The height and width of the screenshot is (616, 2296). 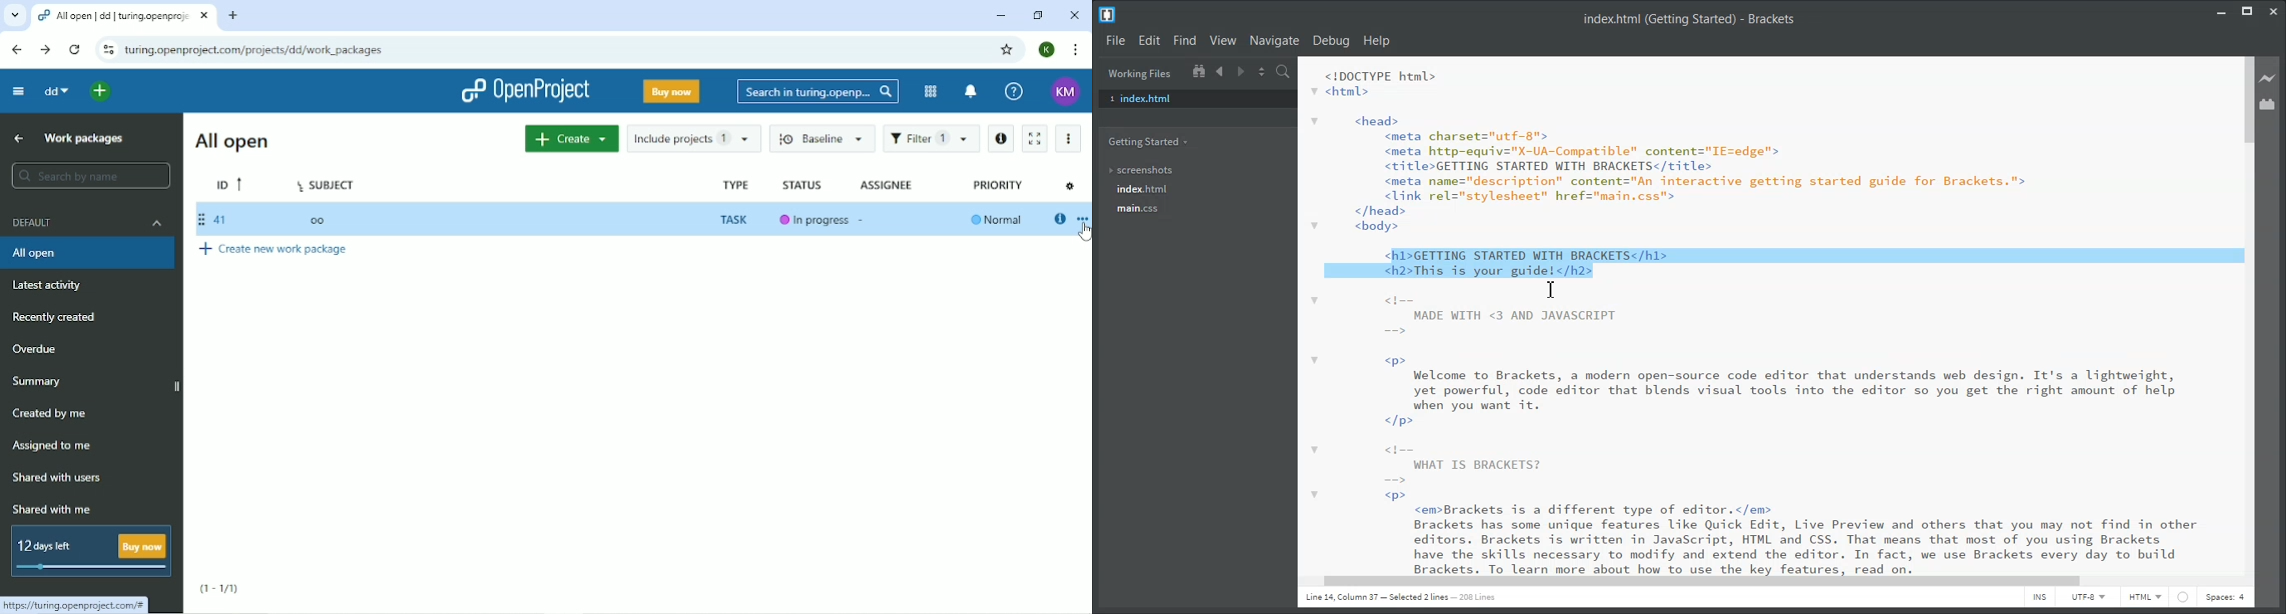 What do you see at coordinates (317, 221) in the screenshot?
I see `oo` at bounding box center [317, 221].